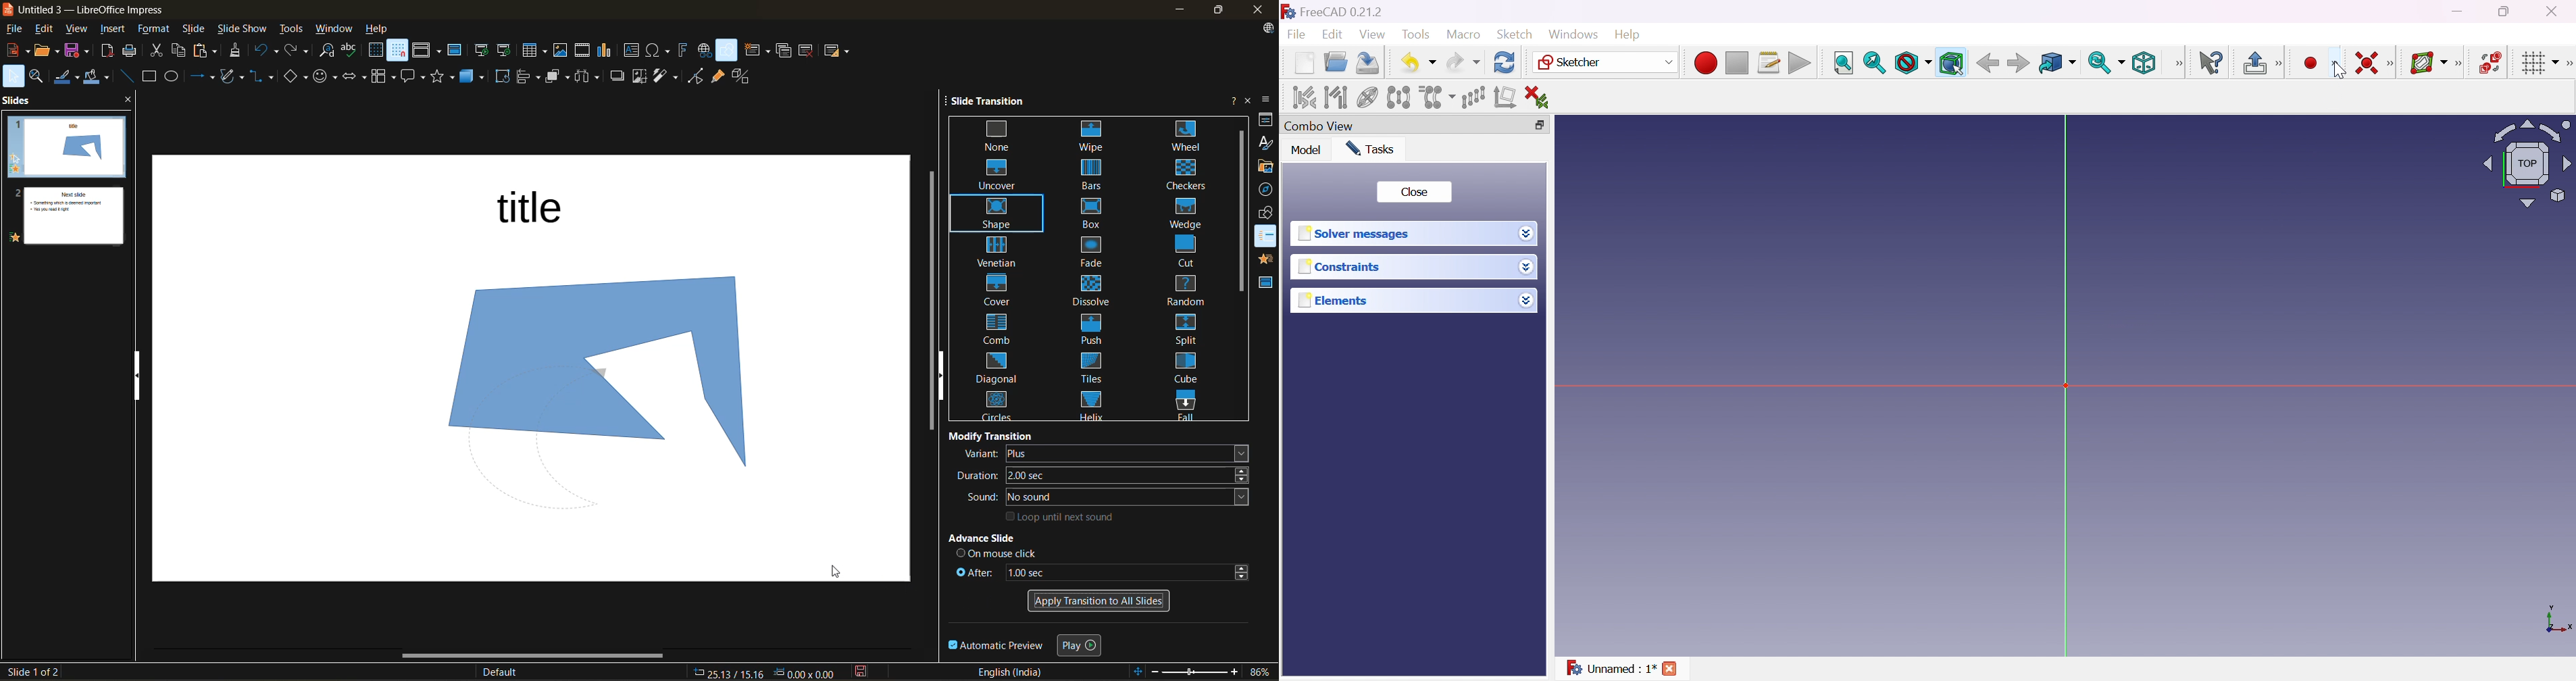 This screenshot has width=2576, height=700. What do you see at coordinates (684, 51) in the screenshot?
I see `insert framework text` at bounding box center [684, 51].